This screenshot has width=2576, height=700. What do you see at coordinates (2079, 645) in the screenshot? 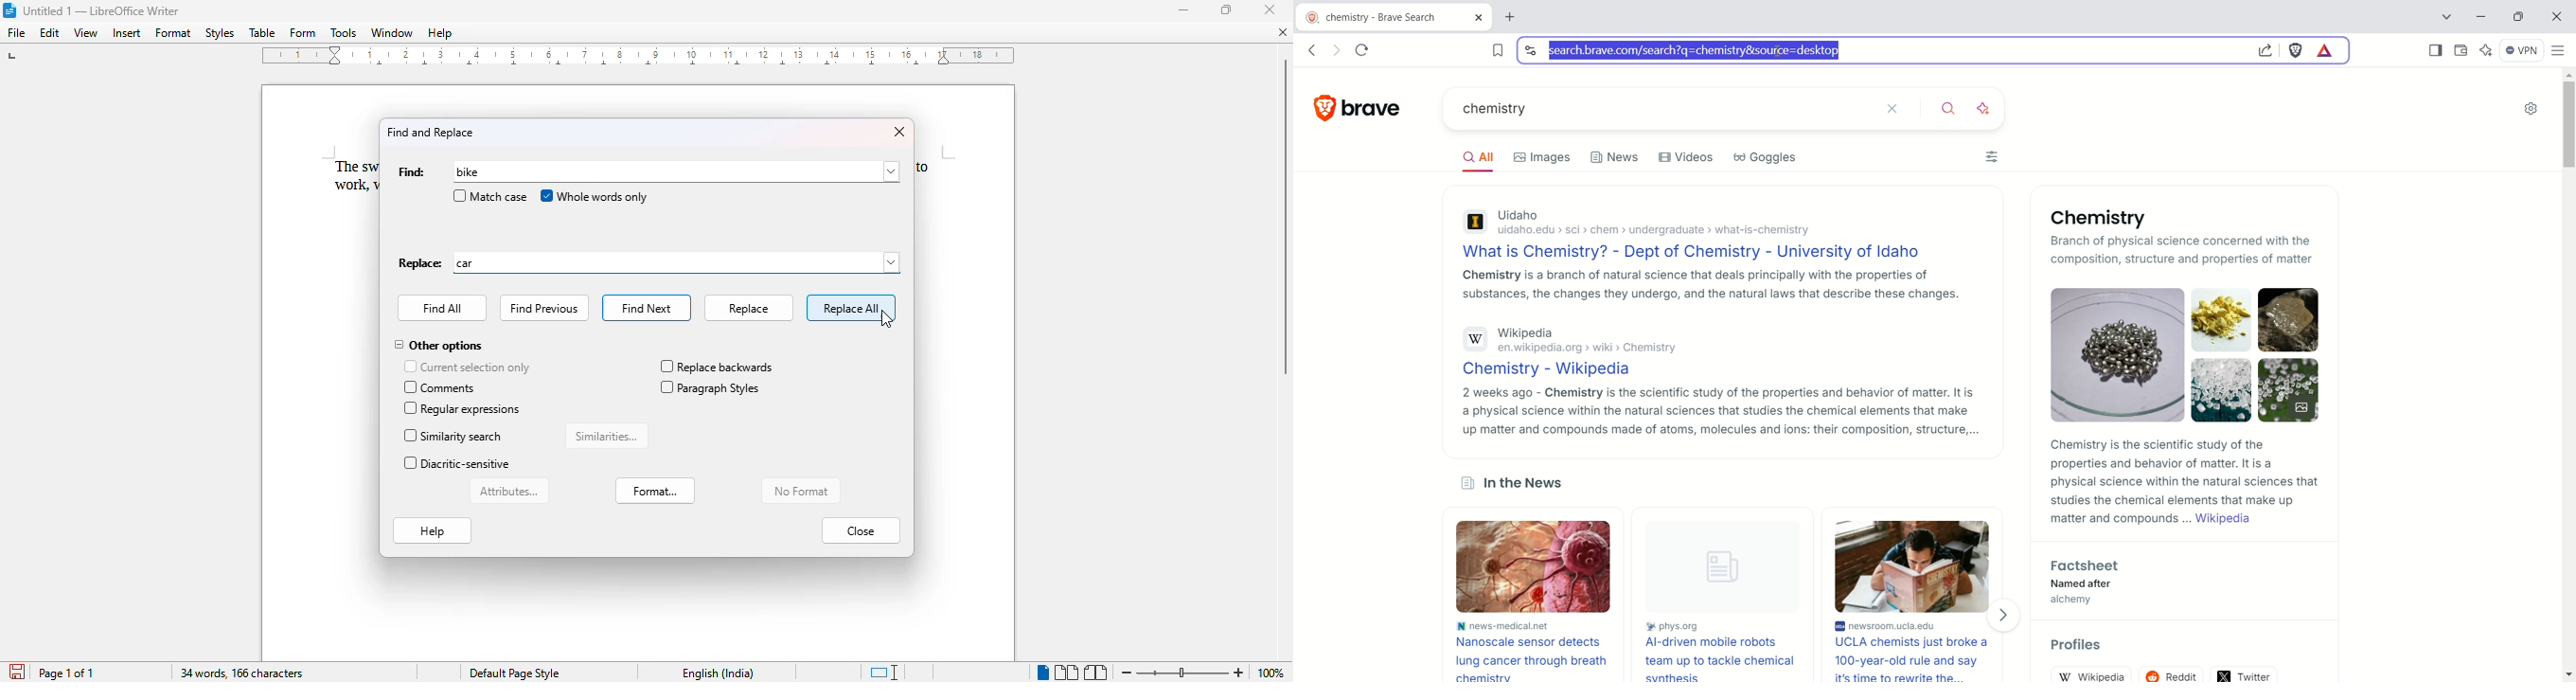
I see `profiles` at bounding box center [2079, 645].